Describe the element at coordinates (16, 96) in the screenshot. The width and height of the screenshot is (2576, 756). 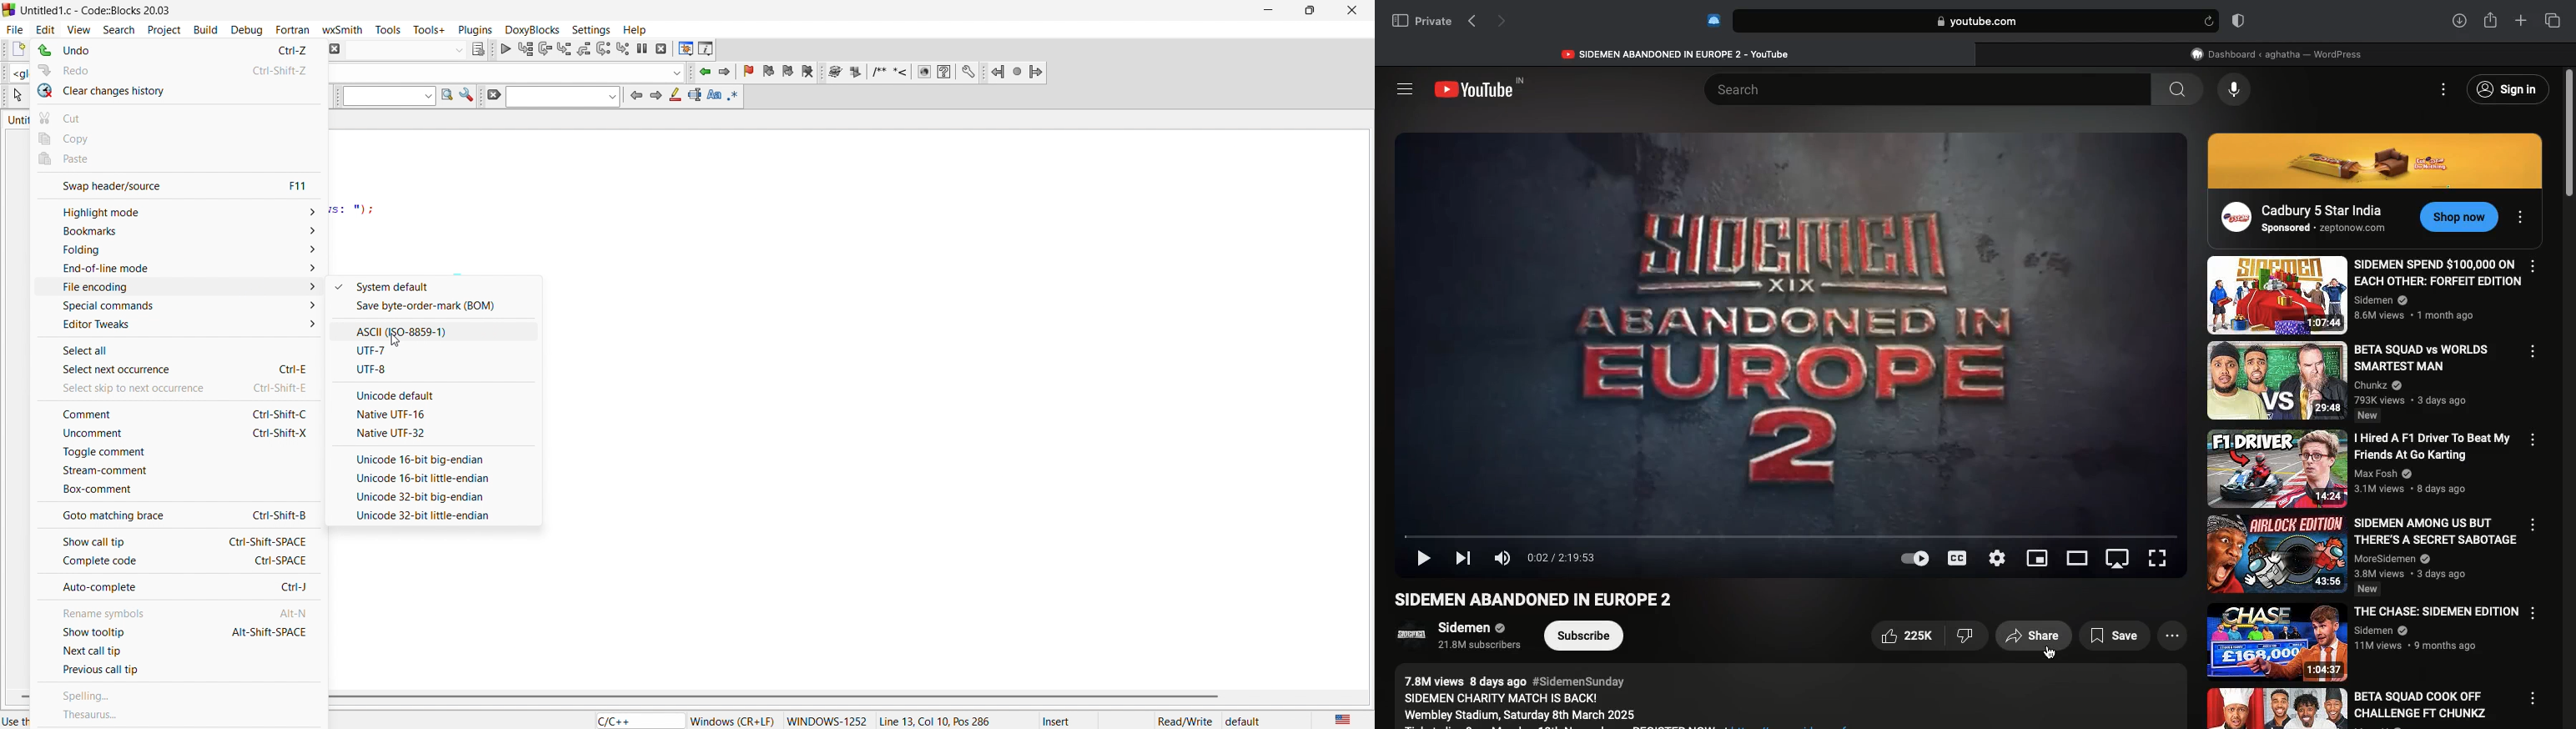
I see `select` at that location.